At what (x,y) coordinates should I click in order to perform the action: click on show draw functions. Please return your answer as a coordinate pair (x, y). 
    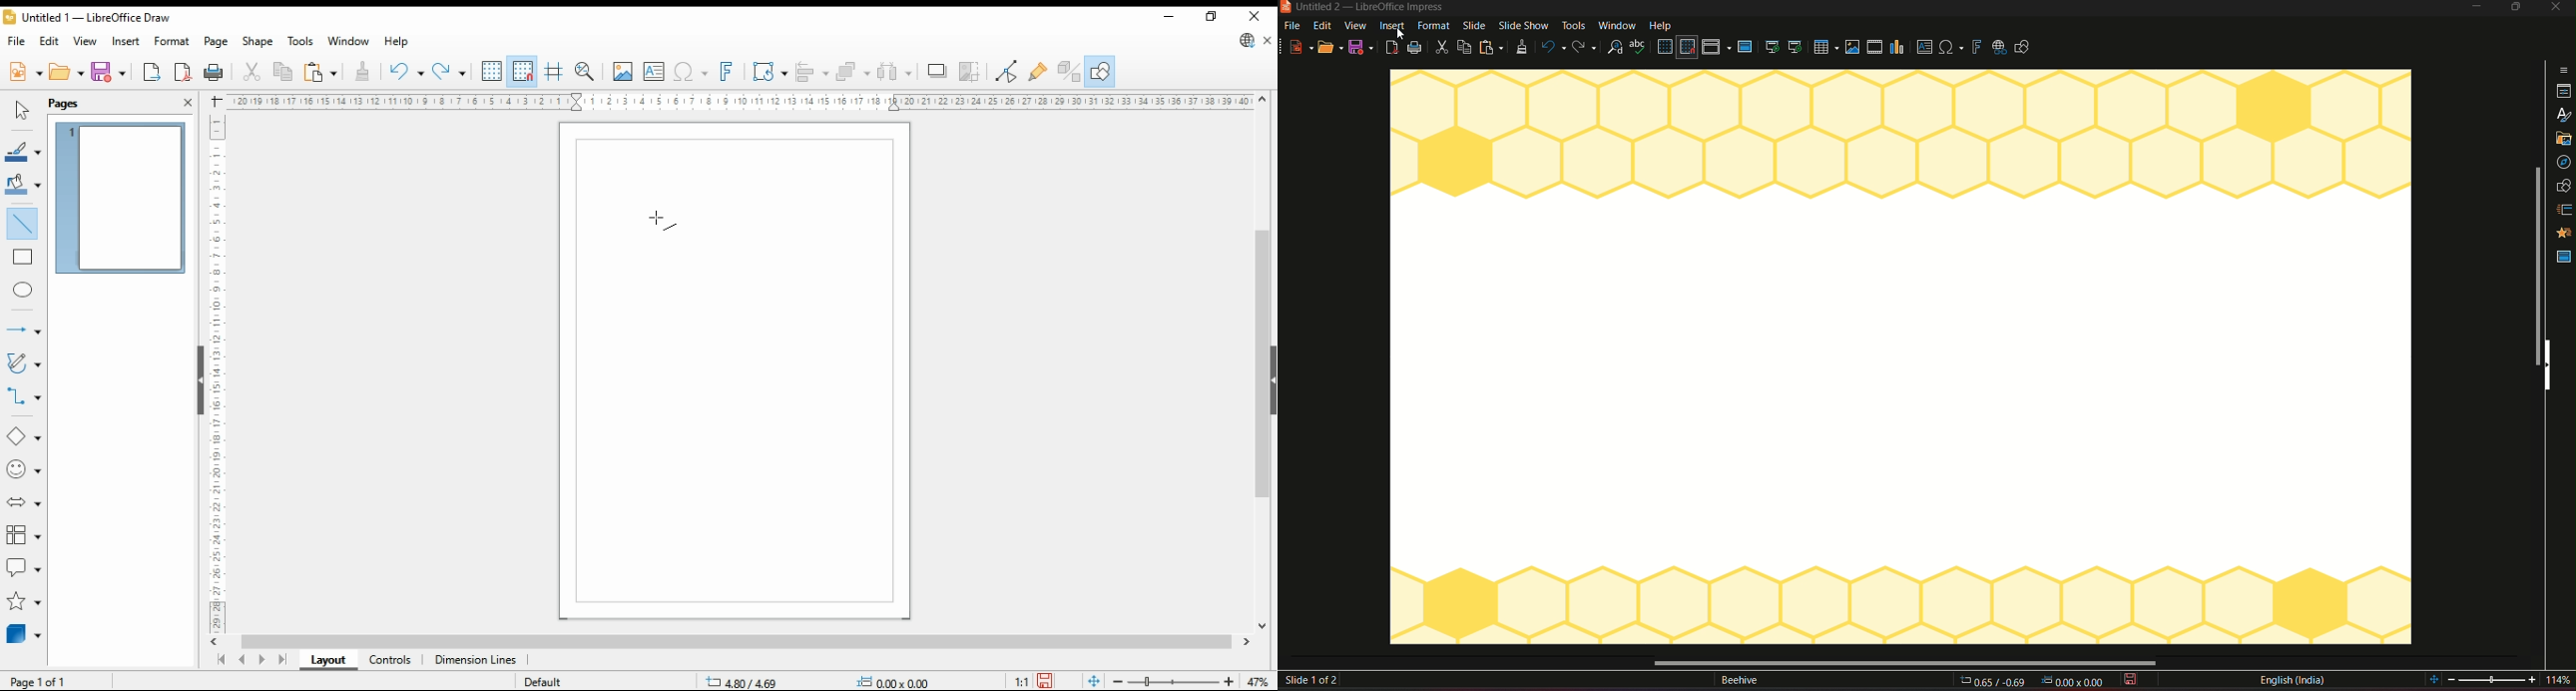
    Looking at the image, I should click on (2026, 48).